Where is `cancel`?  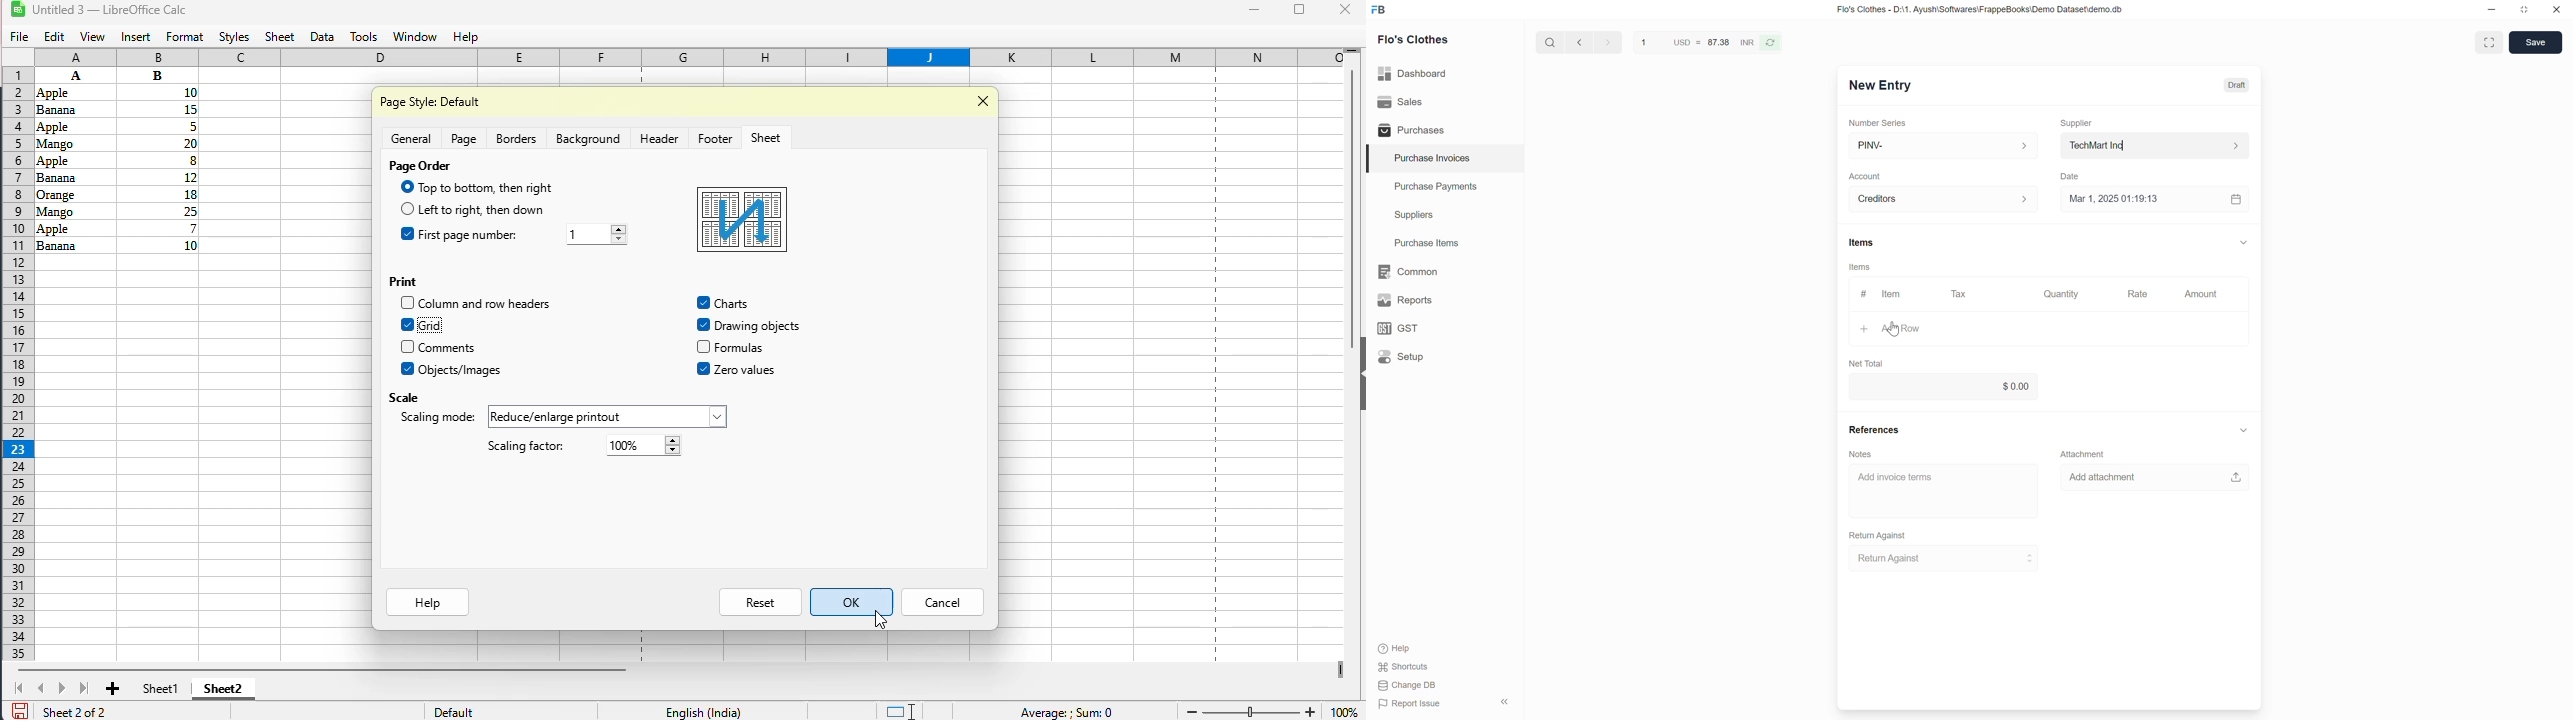
cancel is located at coordinates (942, 603).